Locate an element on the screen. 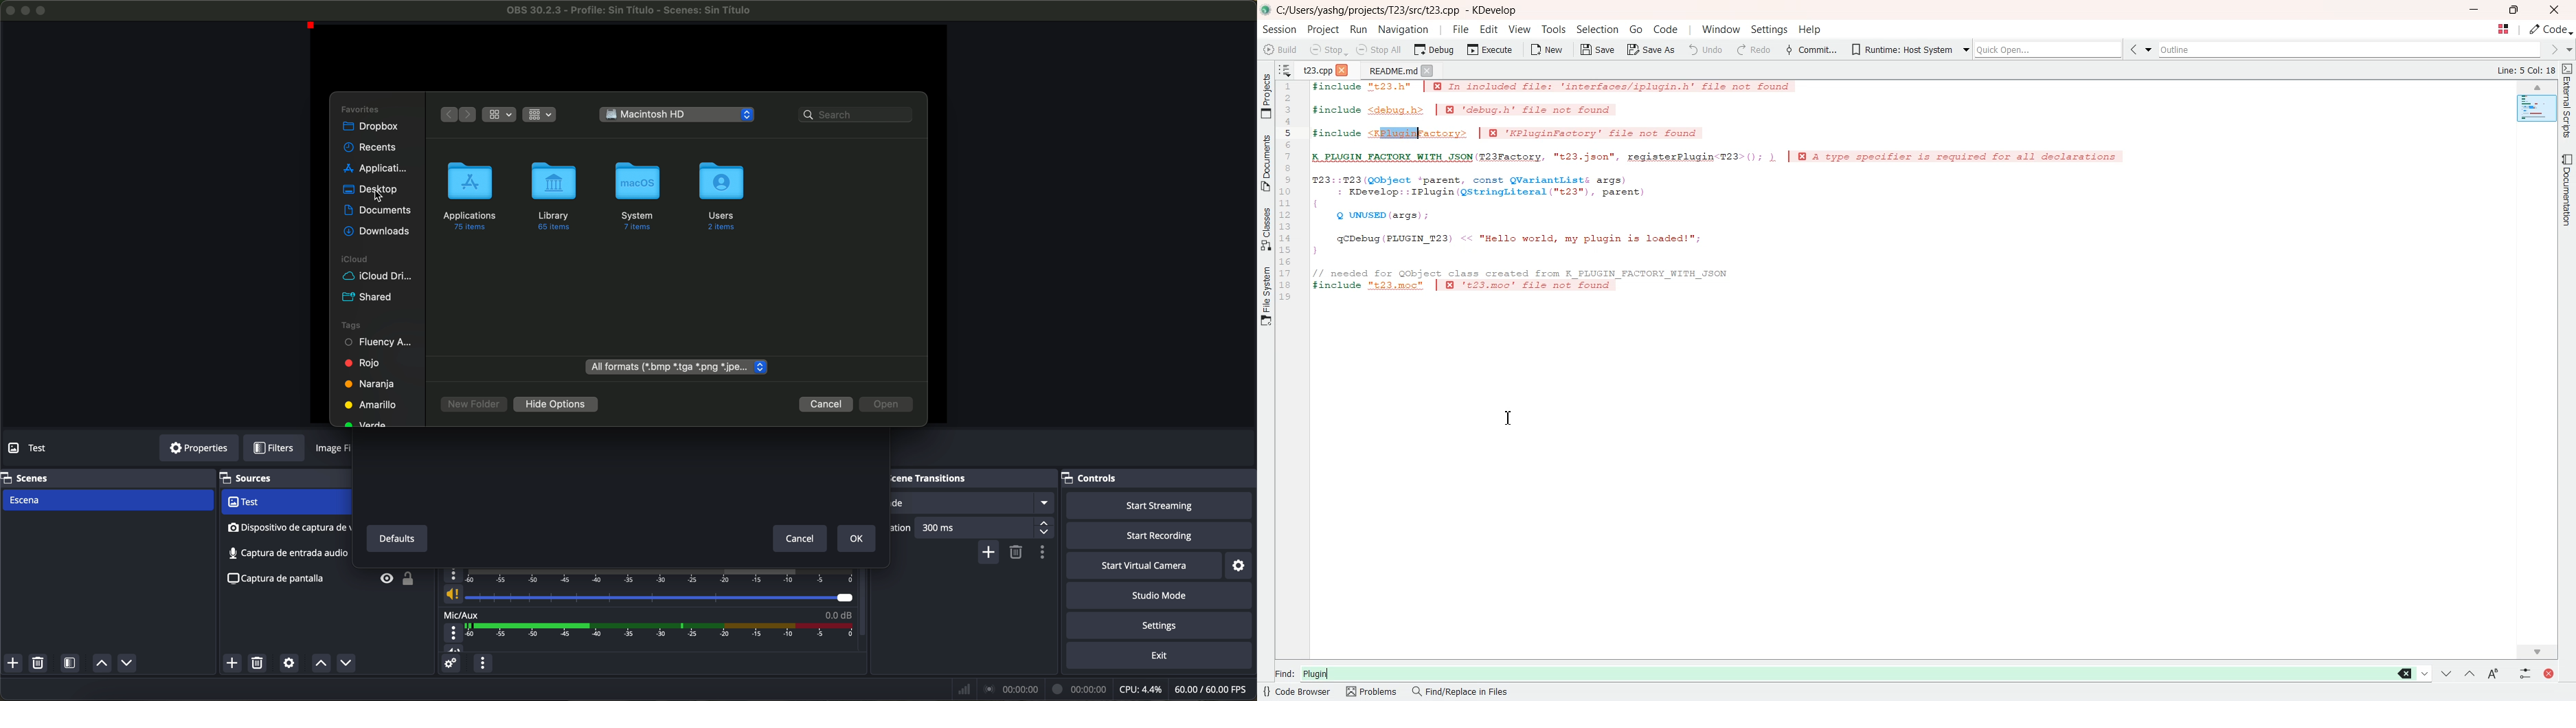 This screenshot has height=728, width=2576. open source properties is located at coordinates (289, 664).